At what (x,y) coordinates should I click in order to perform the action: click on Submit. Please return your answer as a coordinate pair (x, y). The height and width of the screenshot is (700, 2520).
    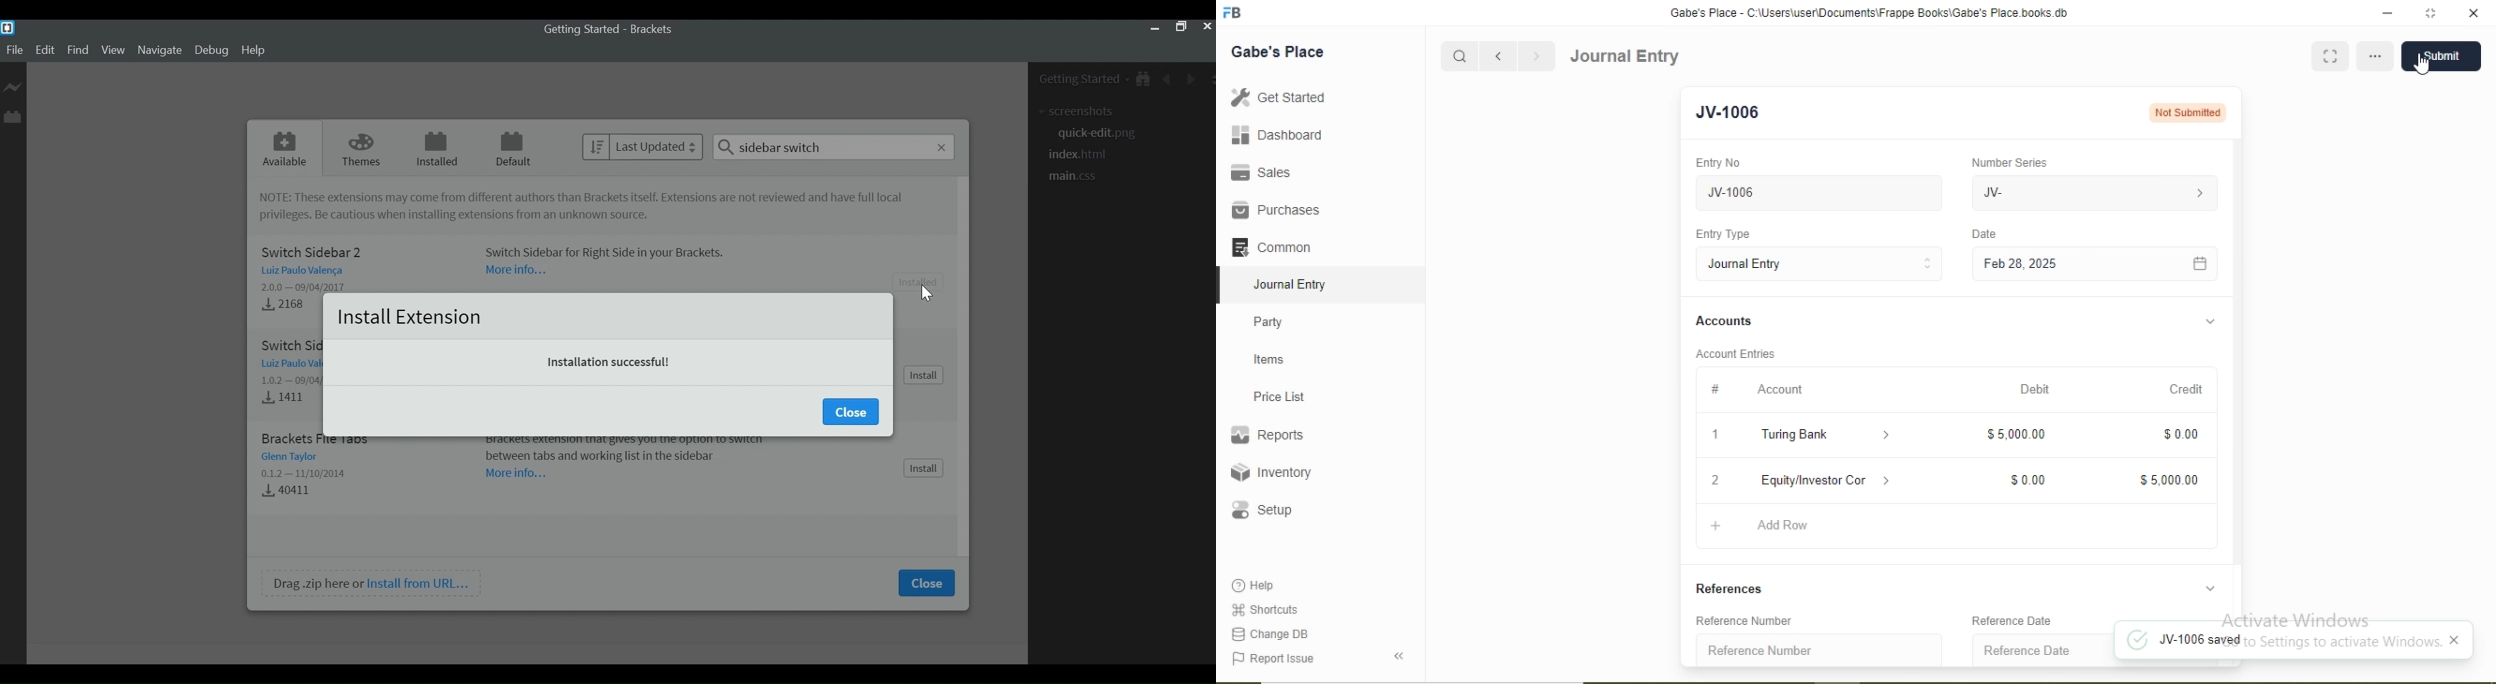
    Looking at the image, I should click on (2437, 56).